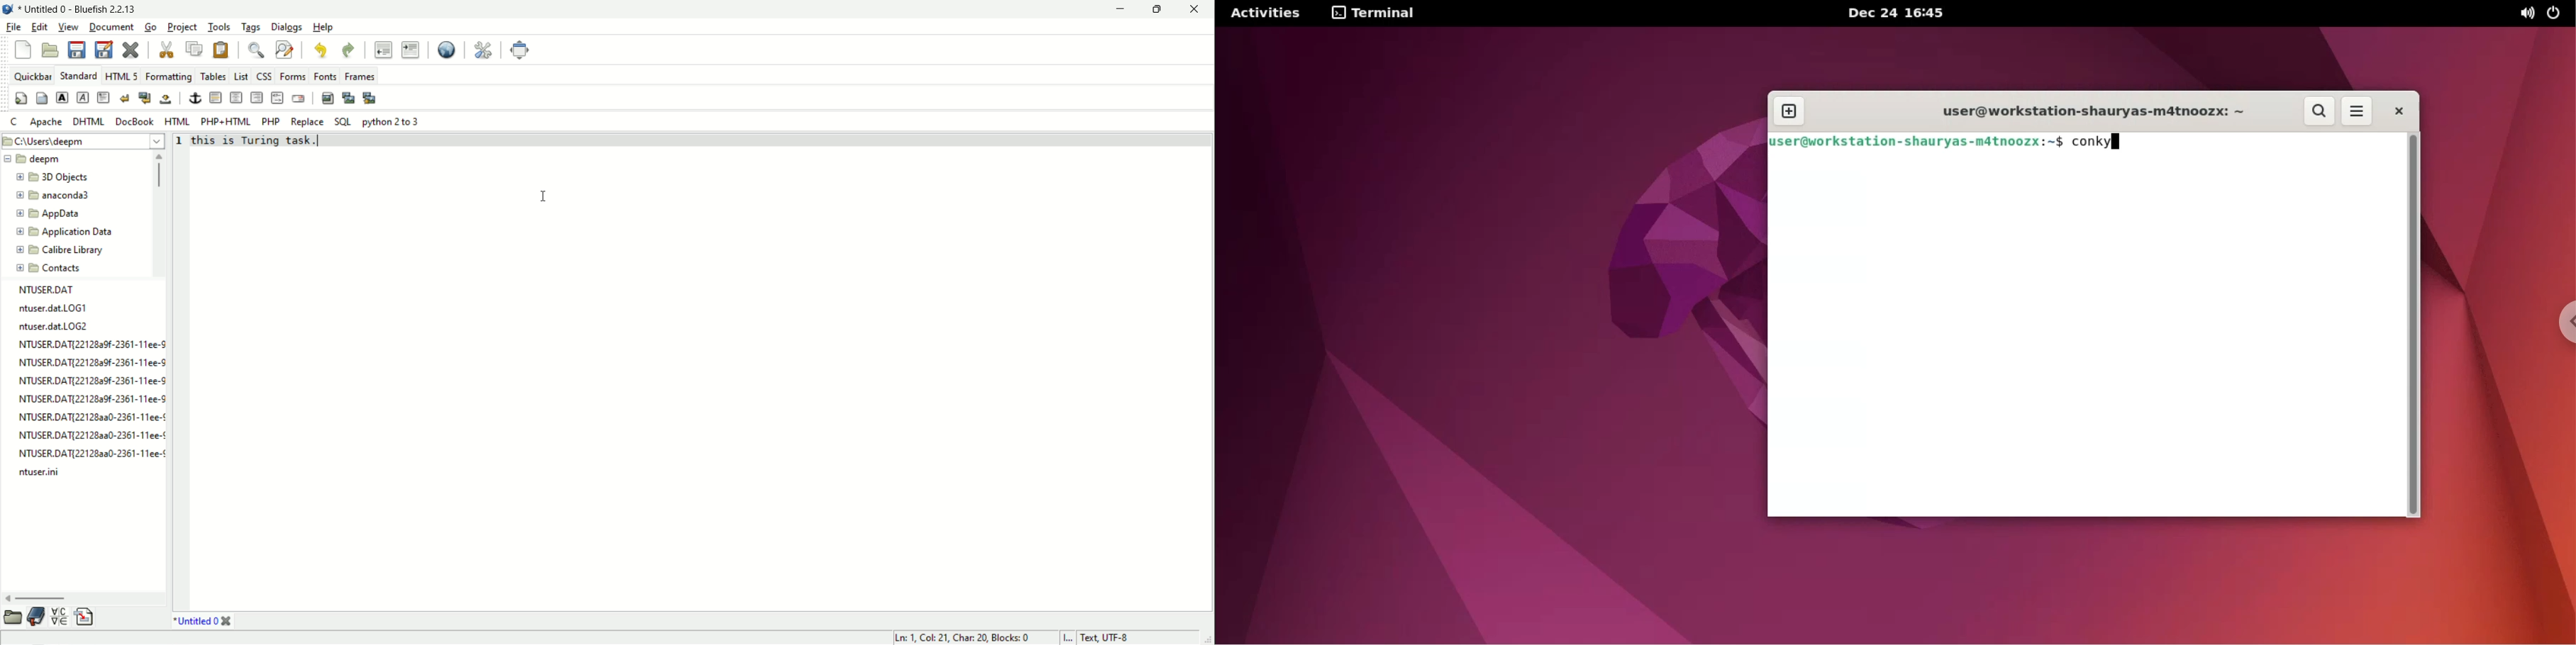  I want to click on I... Text, UTF-8, so click(1097, 636).